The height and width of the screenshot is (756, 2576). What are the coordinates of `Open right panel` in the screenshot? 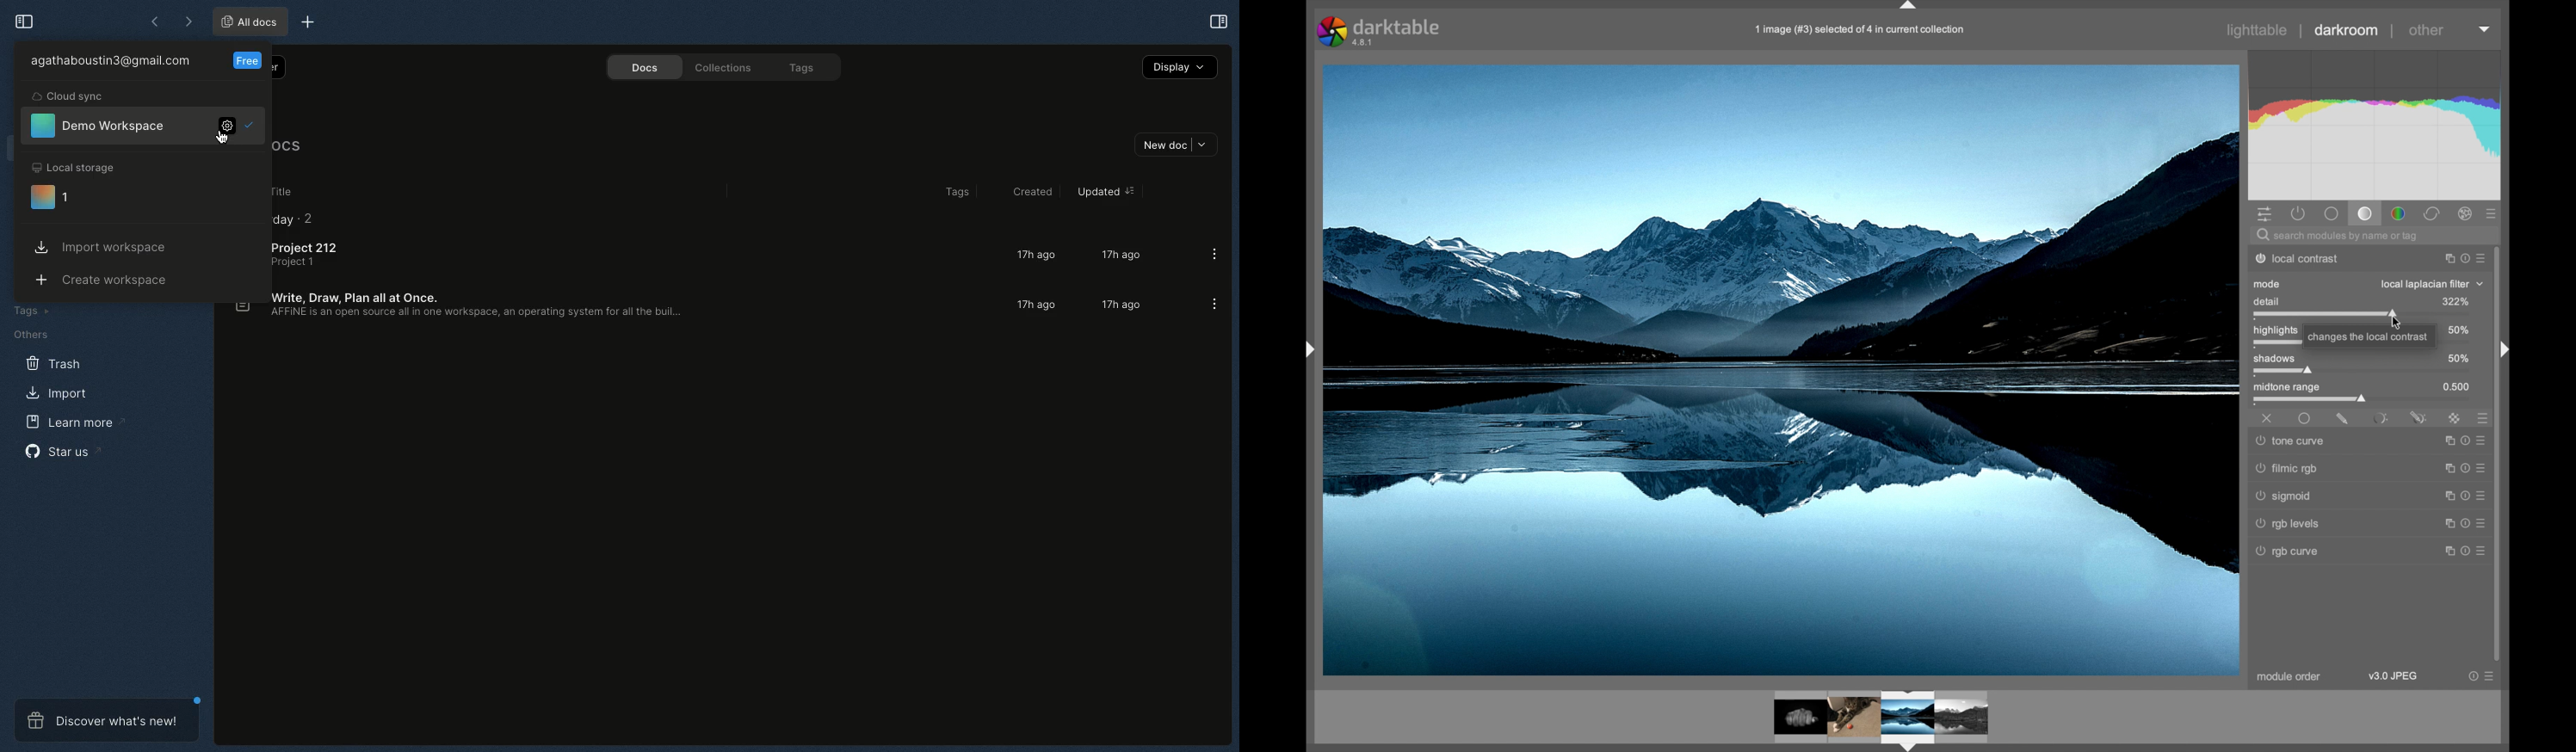 It's located at (1217, 22).